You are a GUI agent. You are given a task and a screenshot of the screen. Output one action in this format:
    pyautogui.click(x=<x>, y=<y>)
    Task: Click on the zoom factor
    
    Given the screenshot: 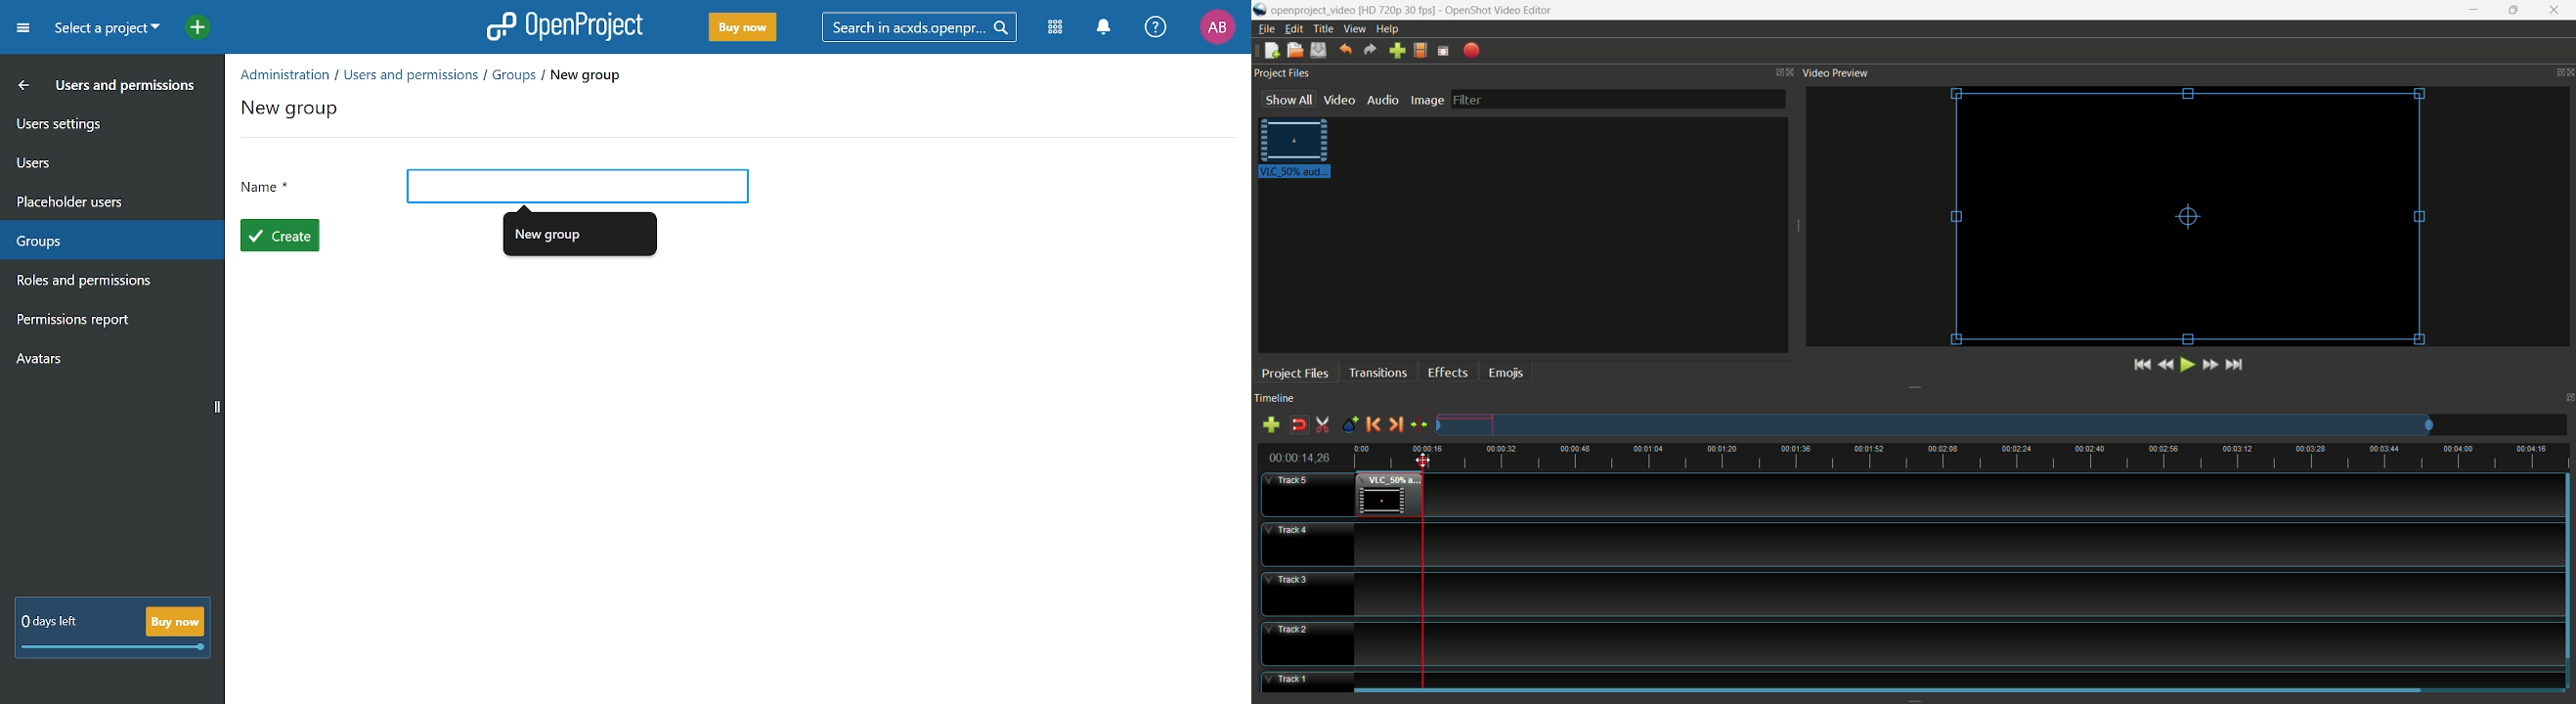 What is the action you would take?
    pyautogui.click(x=1994, y=458)
    